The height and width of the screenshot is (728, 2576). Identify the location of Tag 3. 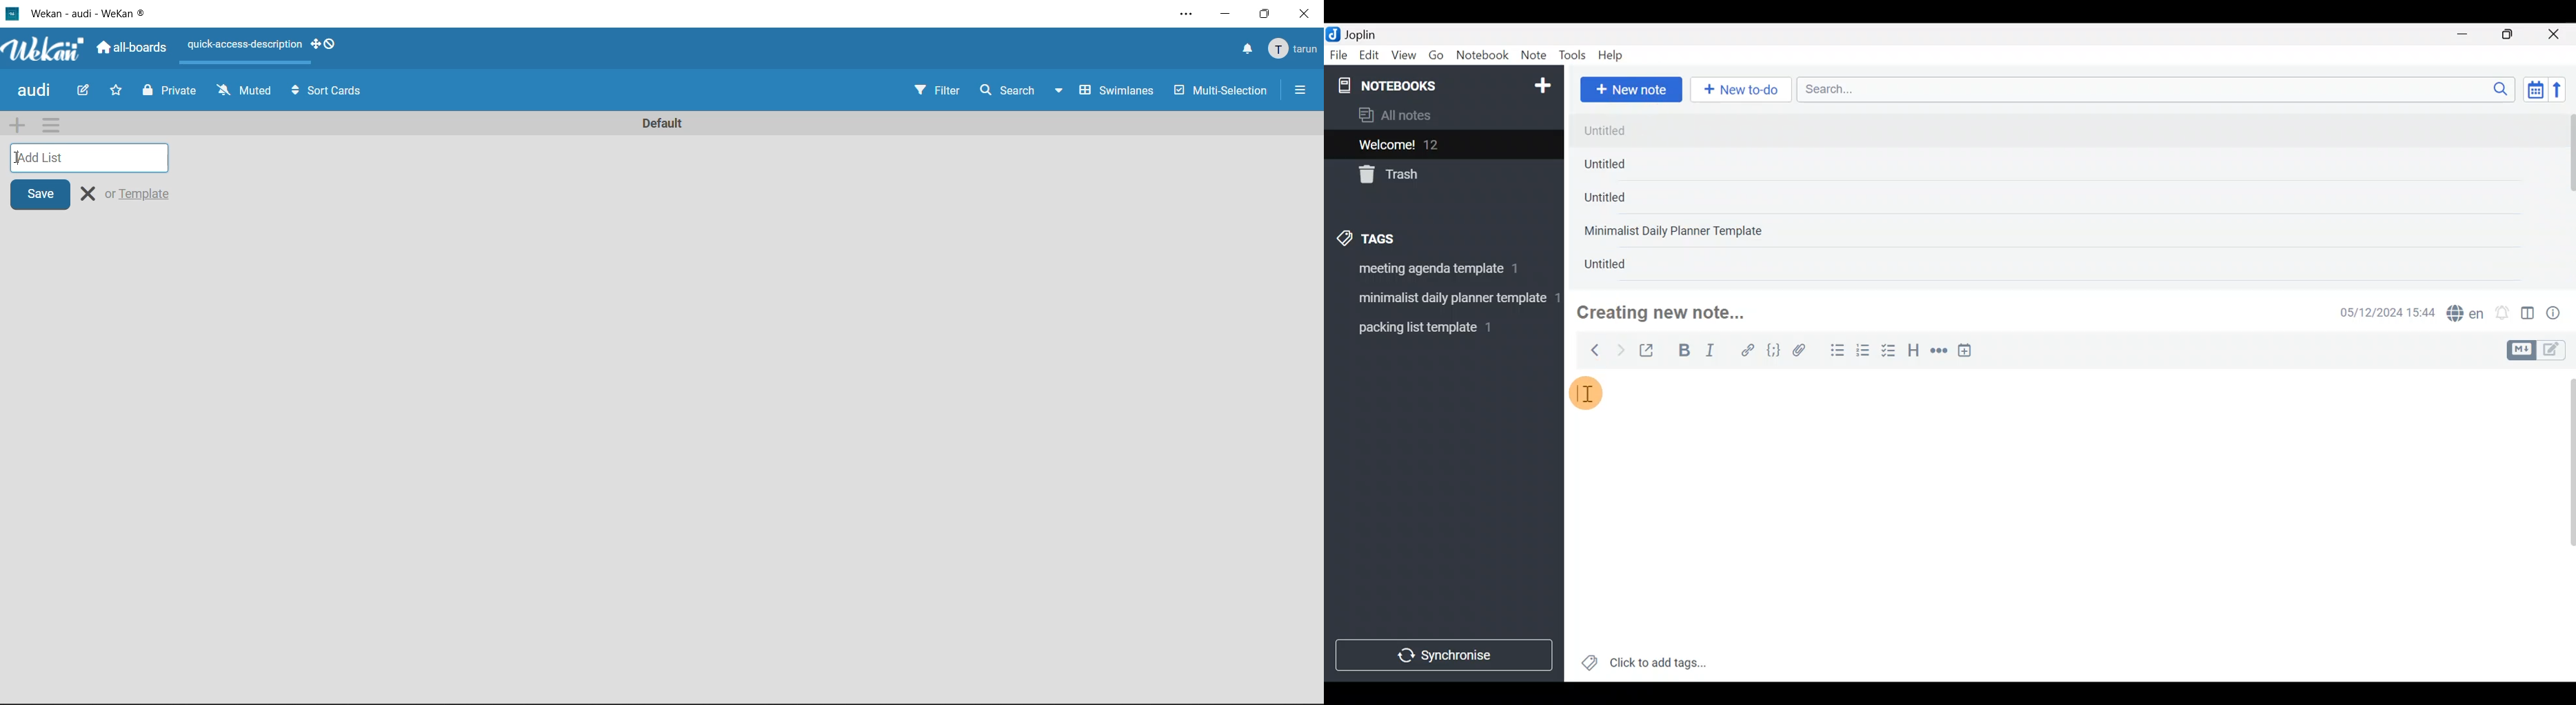
(1439, 327).